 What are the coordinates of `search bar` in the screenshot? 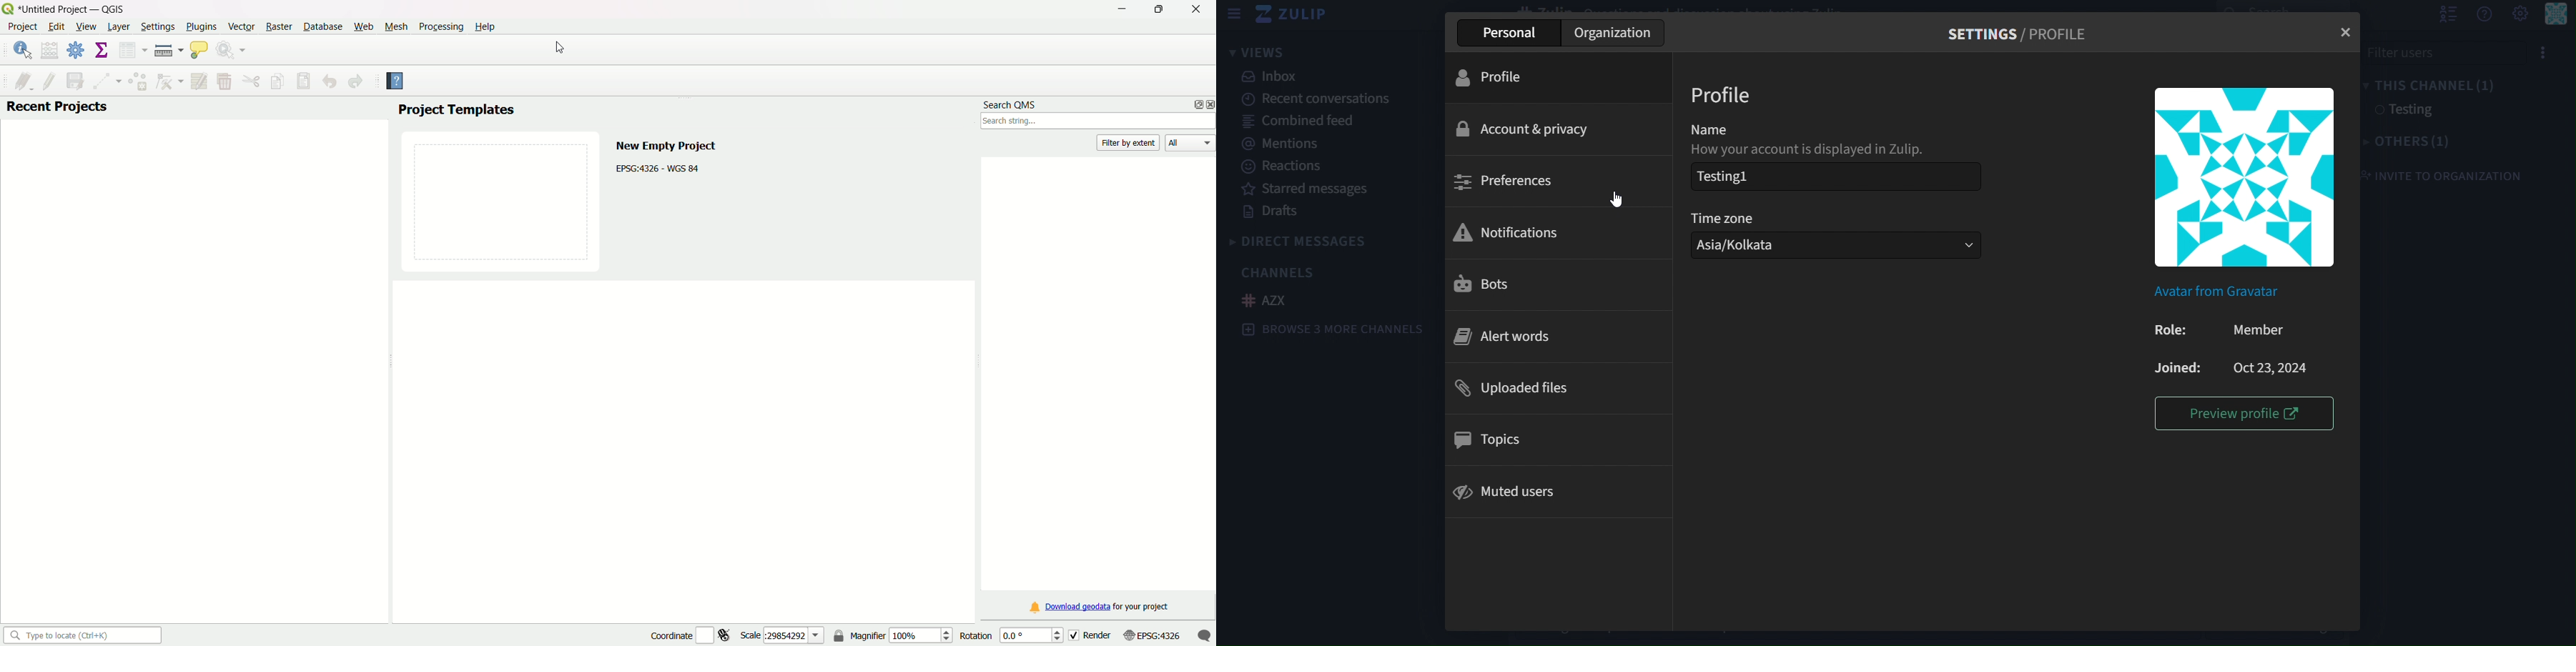 It's located at (1099, 122).